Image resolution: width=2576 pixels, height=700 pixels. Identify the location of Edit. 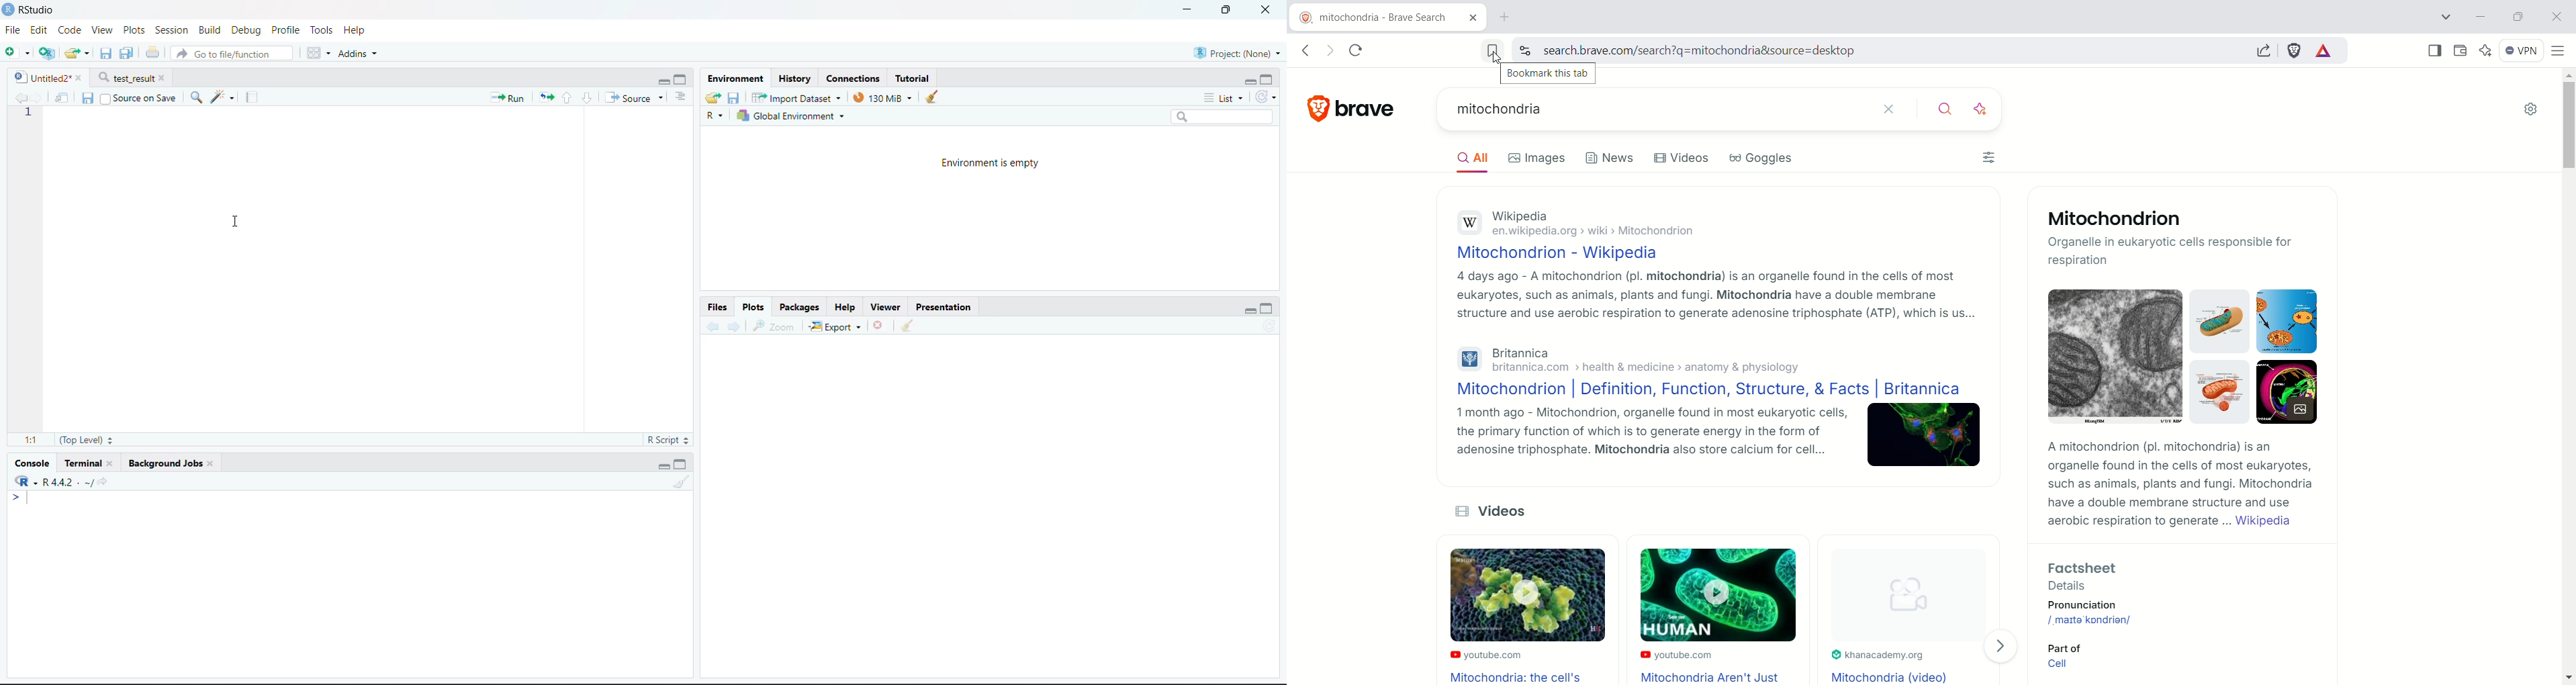
(36, 29).